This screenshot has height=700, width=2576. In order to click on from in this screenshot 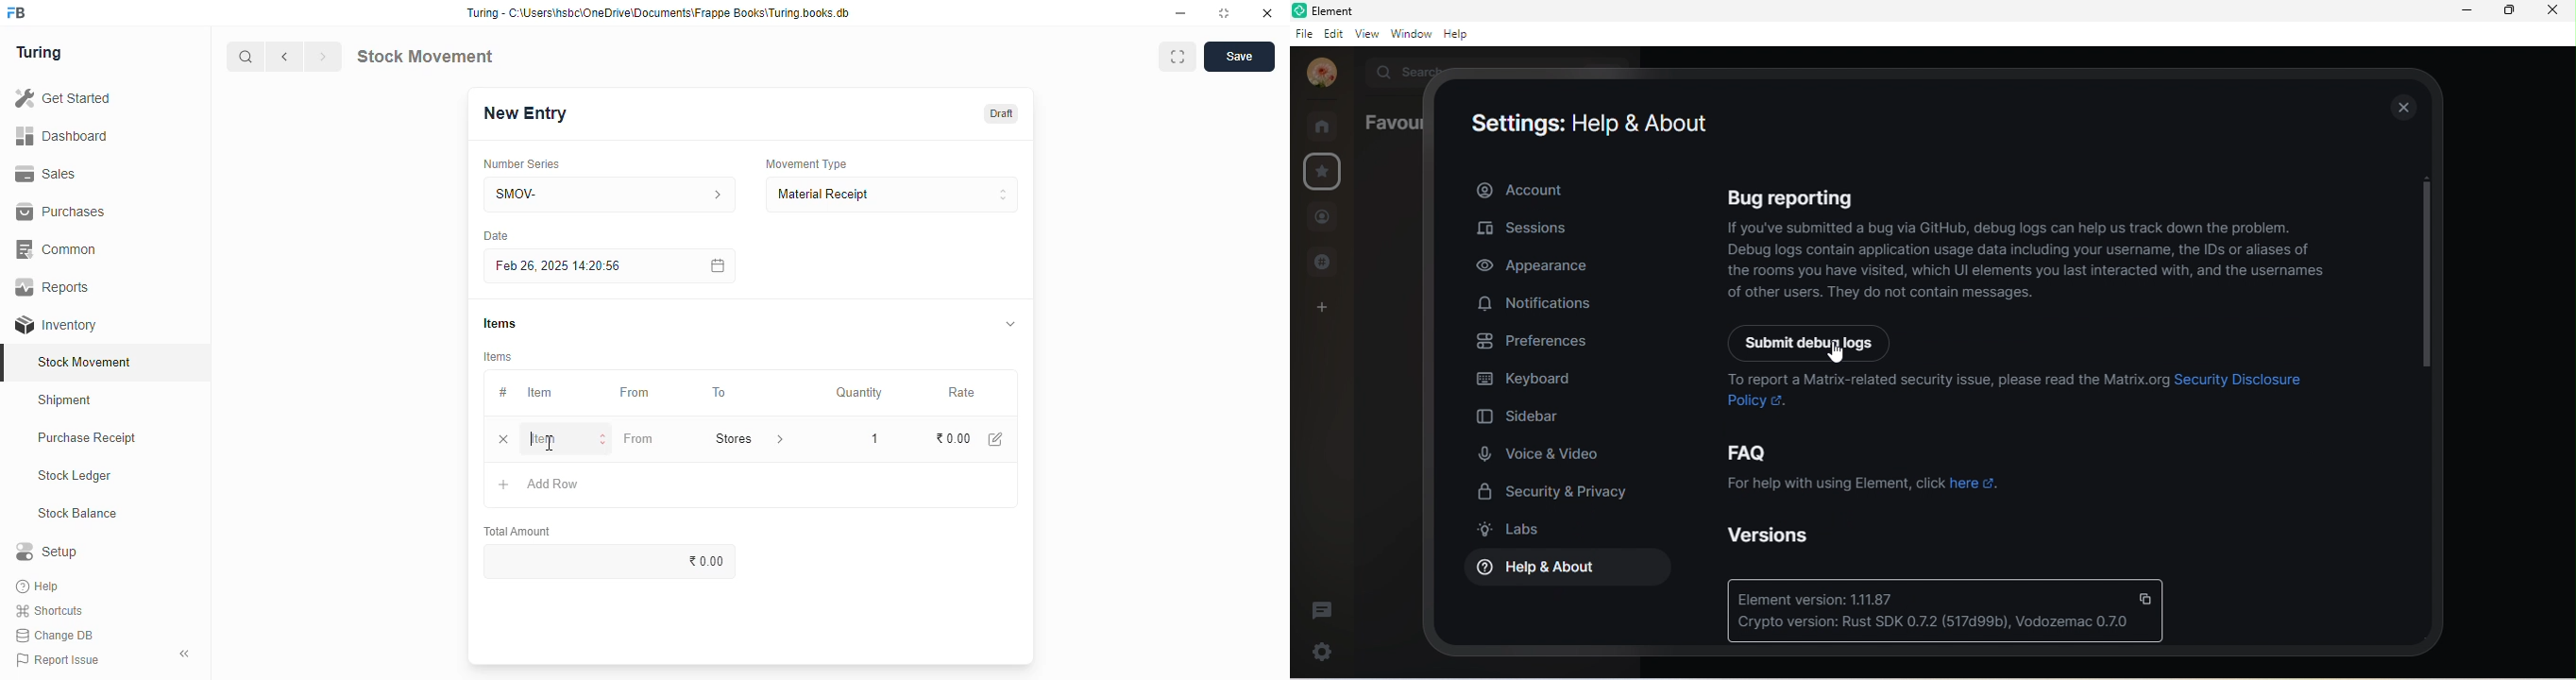, I will do `click(636, 393)`.